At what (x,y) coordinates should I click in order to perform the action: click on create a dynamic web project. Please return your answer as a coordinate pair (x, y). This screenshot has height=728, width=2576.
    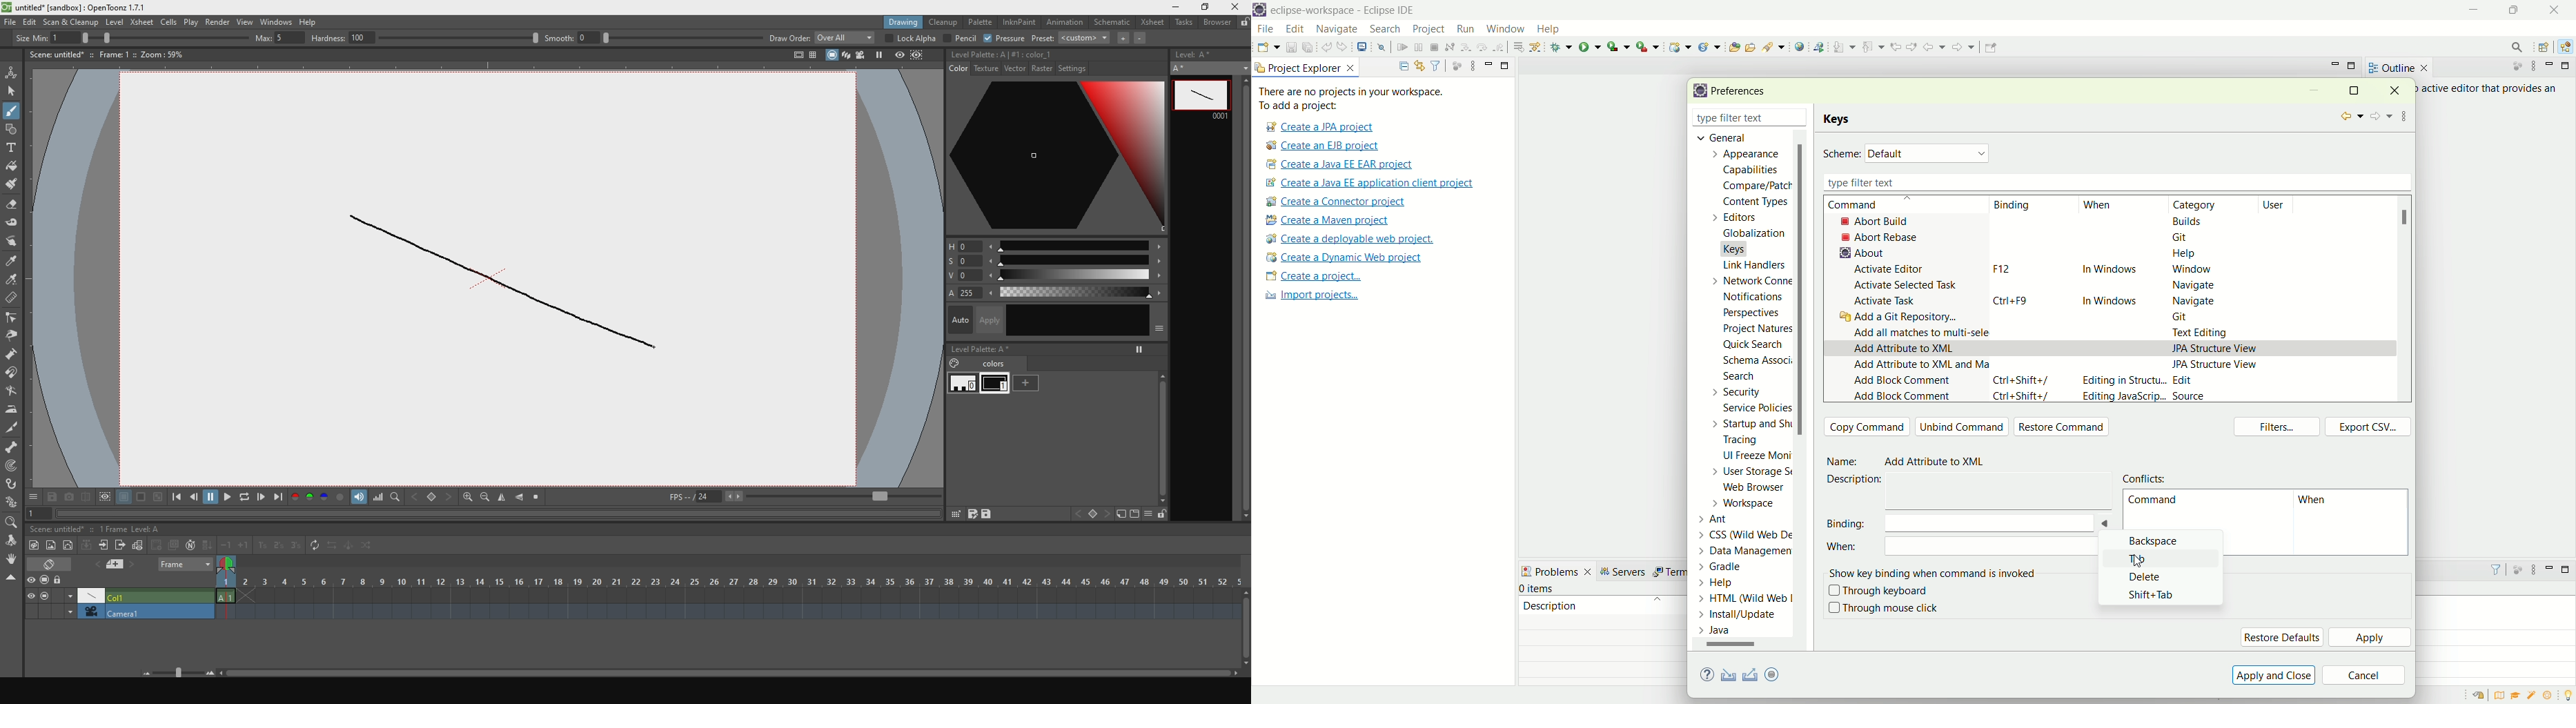
    Looking at the image, I should click on (1678, 46).